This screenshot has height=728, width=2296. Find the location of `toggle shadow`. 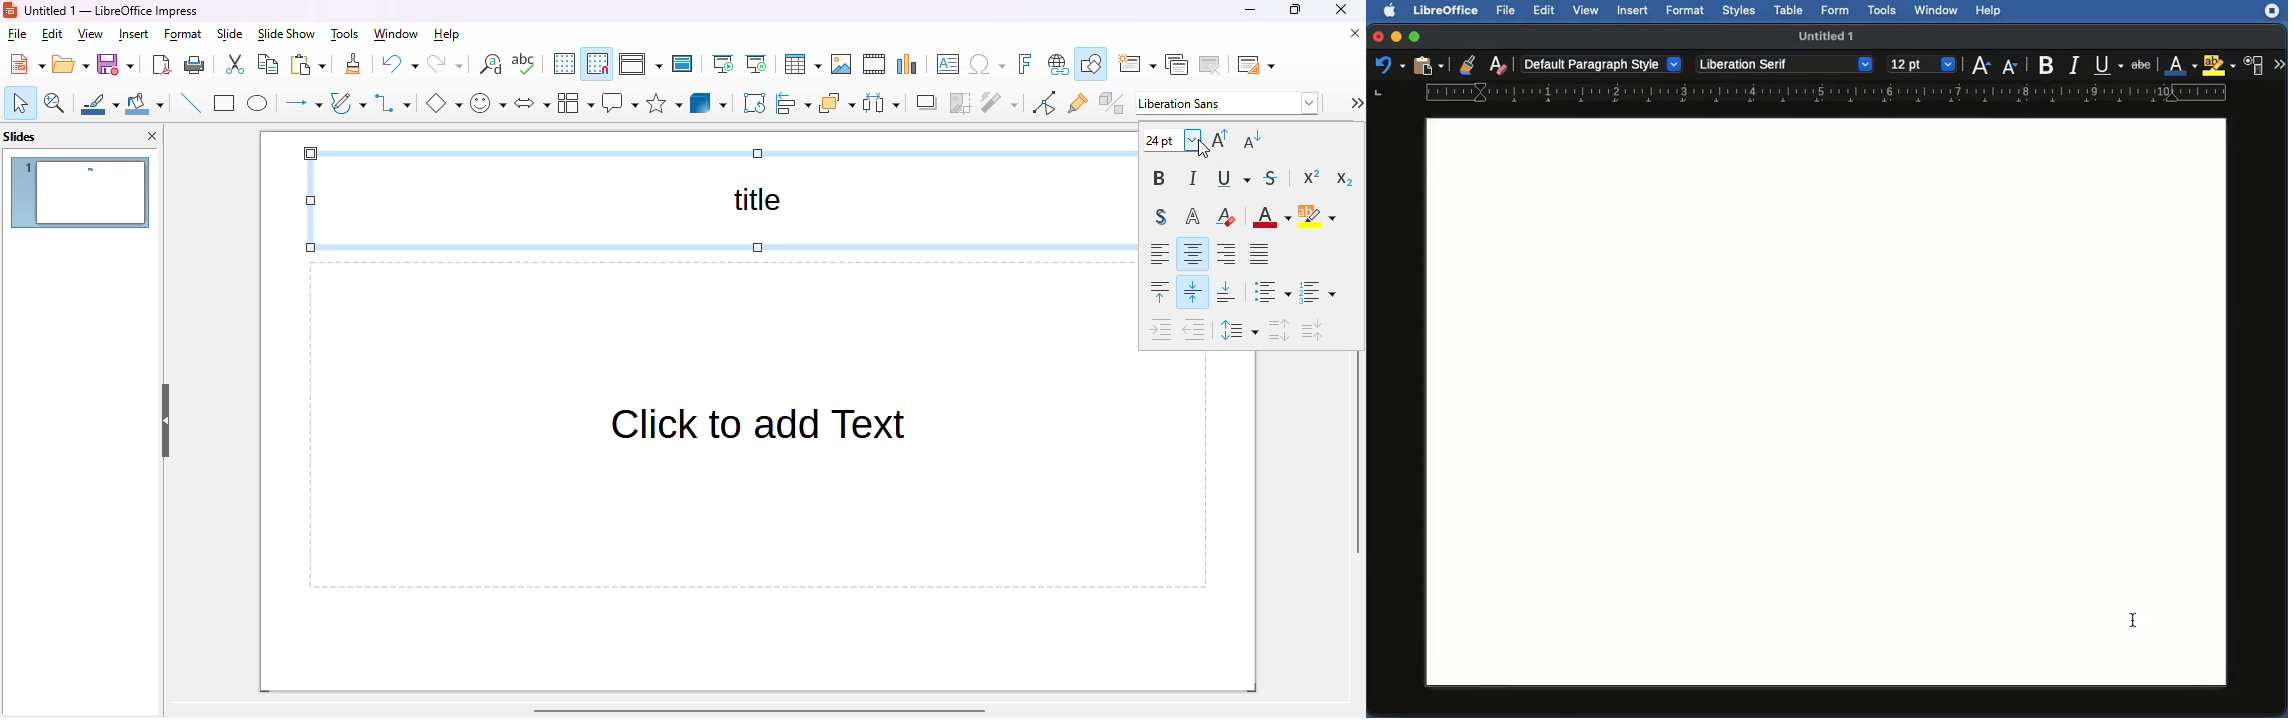

toggle shadow is located at coordinates (1161, 217).